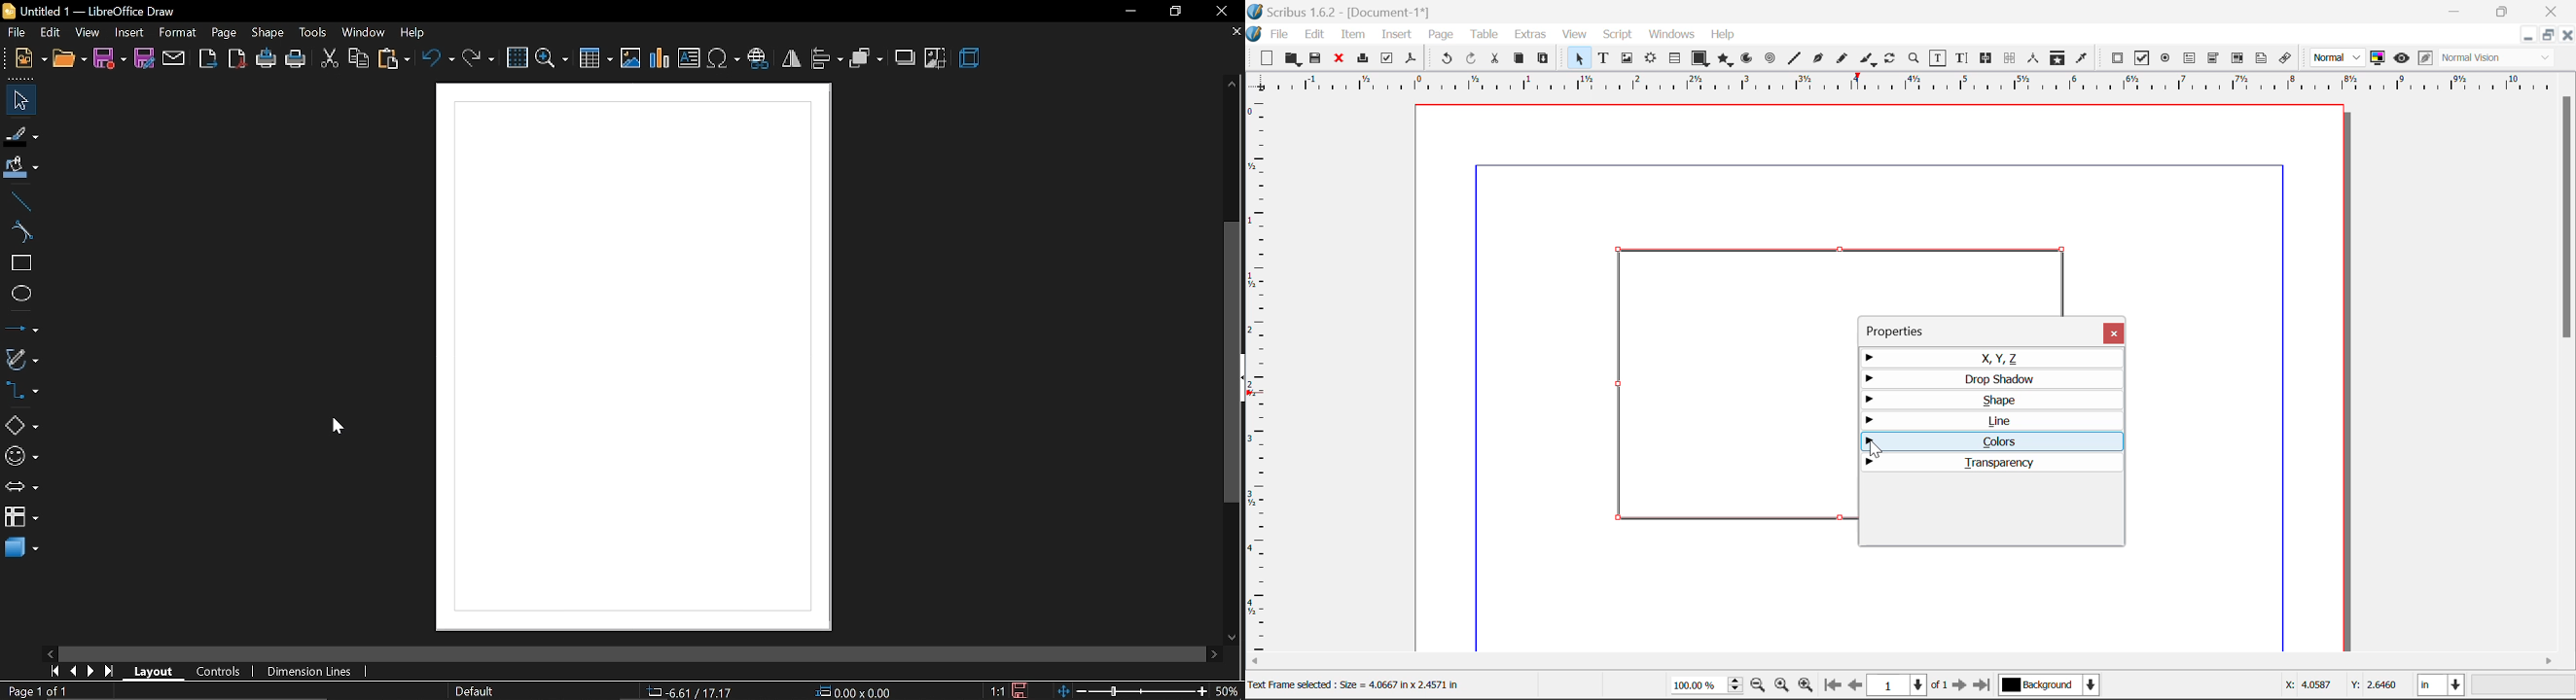  I want to click on Edit in Preview Mode, so click(2426, 60).